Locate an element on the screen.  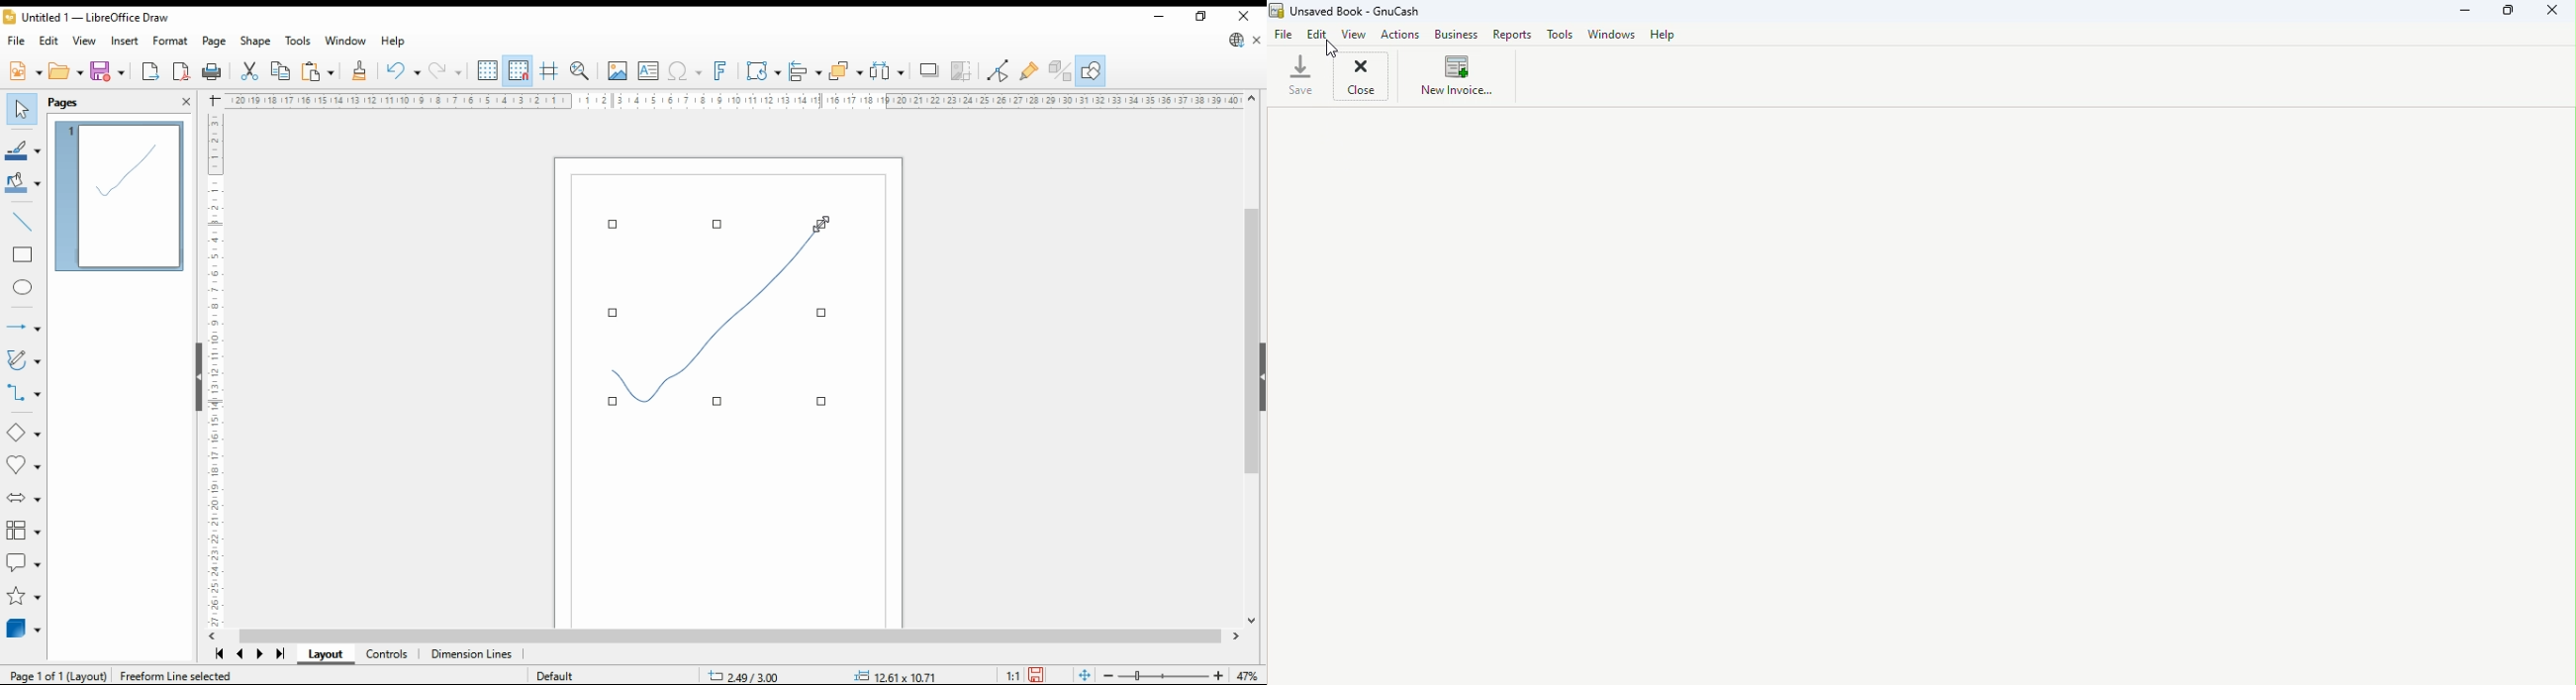
zoom and pan is located at coordinates (580, 72).